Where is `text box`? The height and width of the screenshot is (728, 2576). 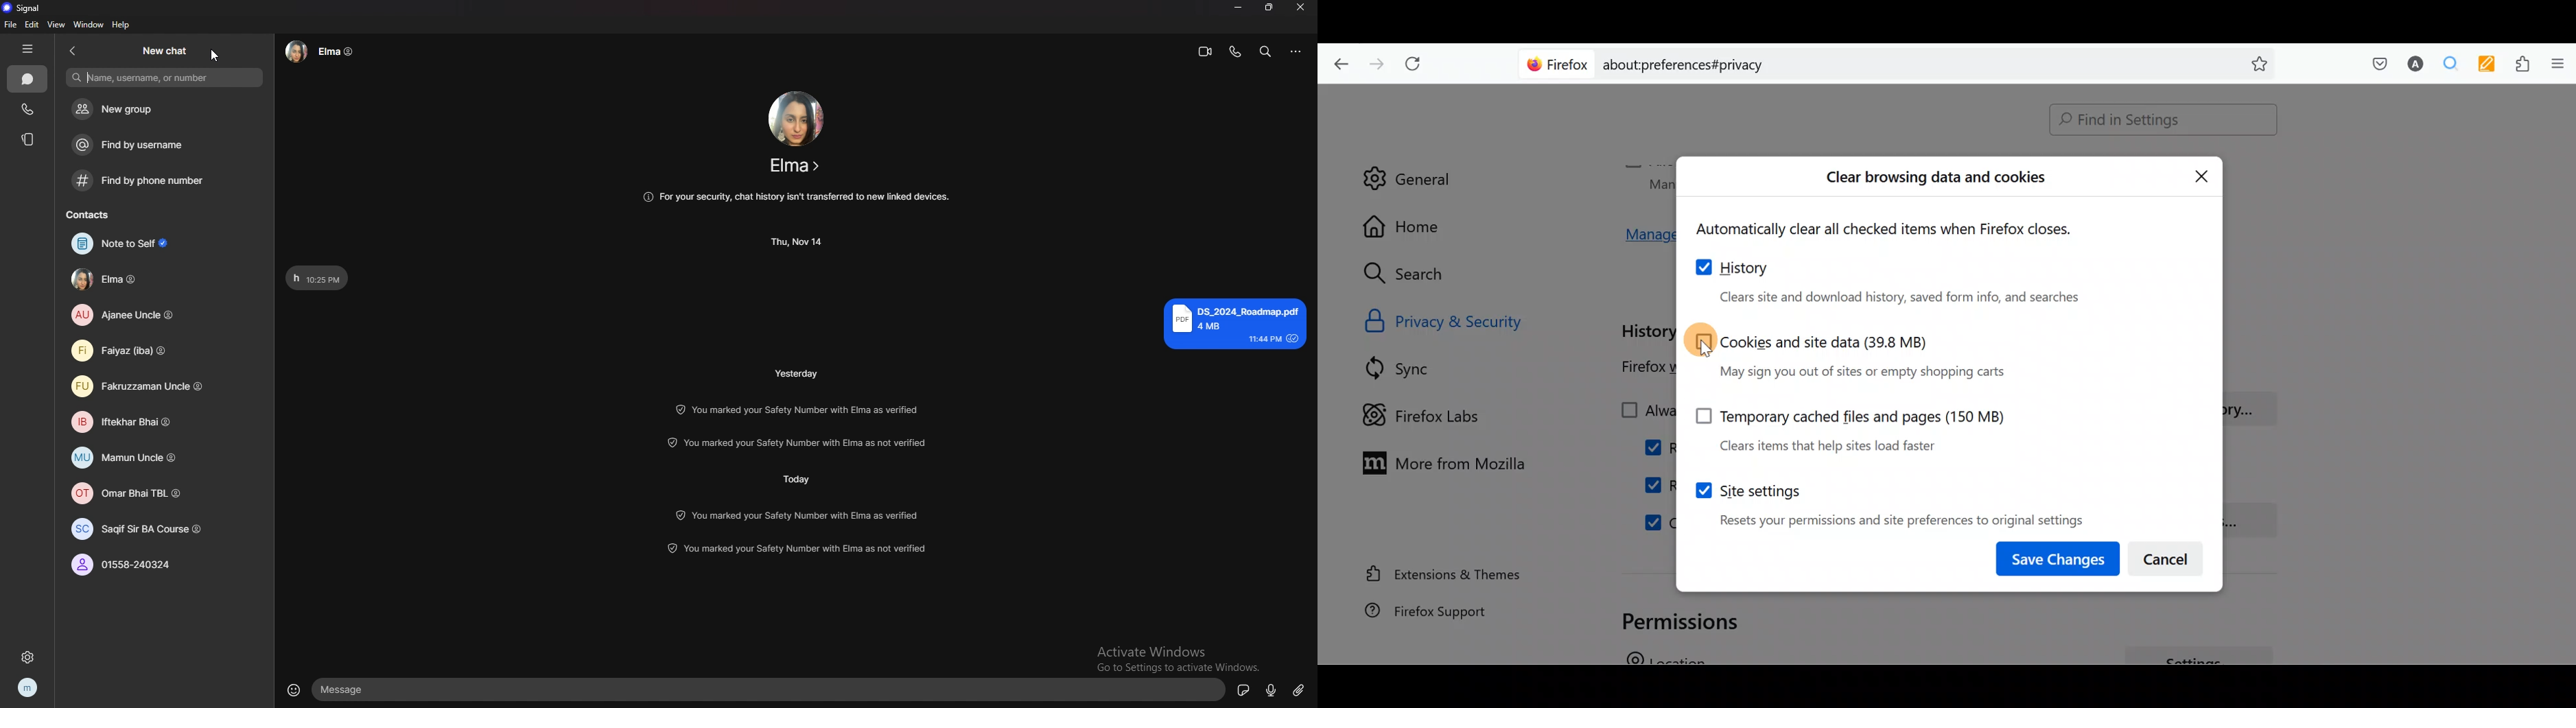 text box is located at coordinates (771, 689).